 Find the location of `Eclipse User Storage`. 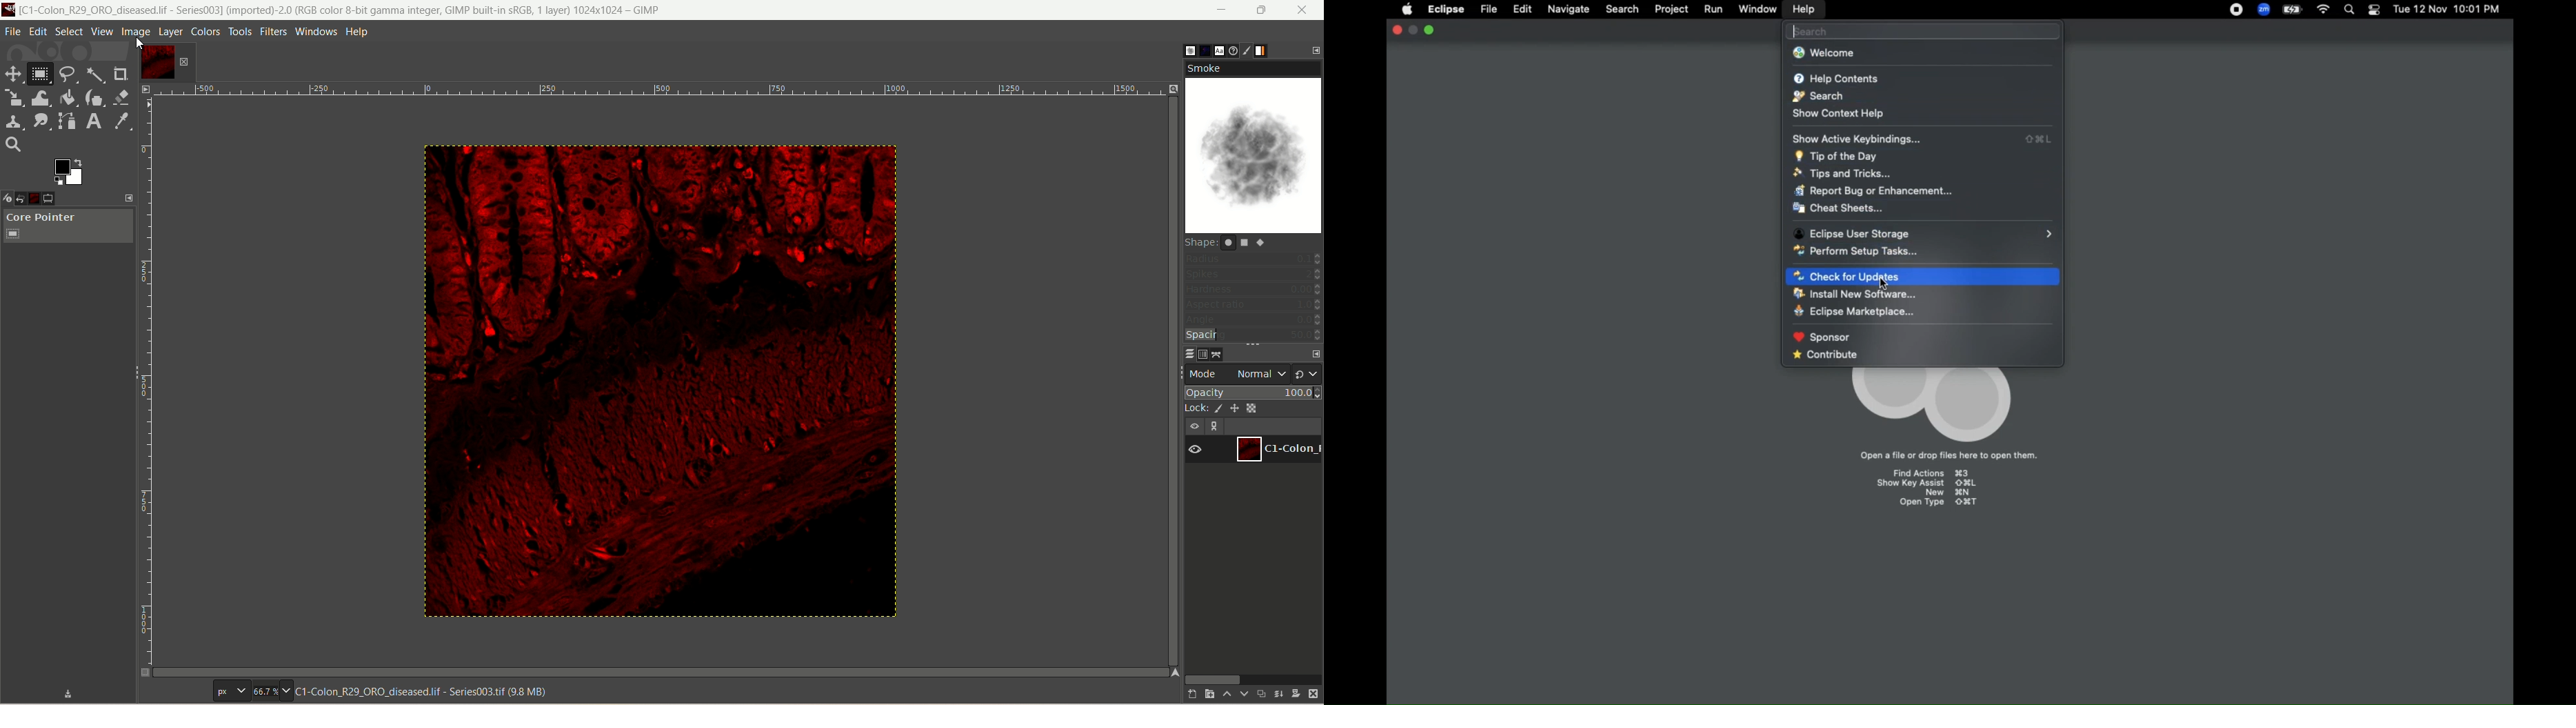

Eclipse User Storage is located at coordinates (1925, 232).